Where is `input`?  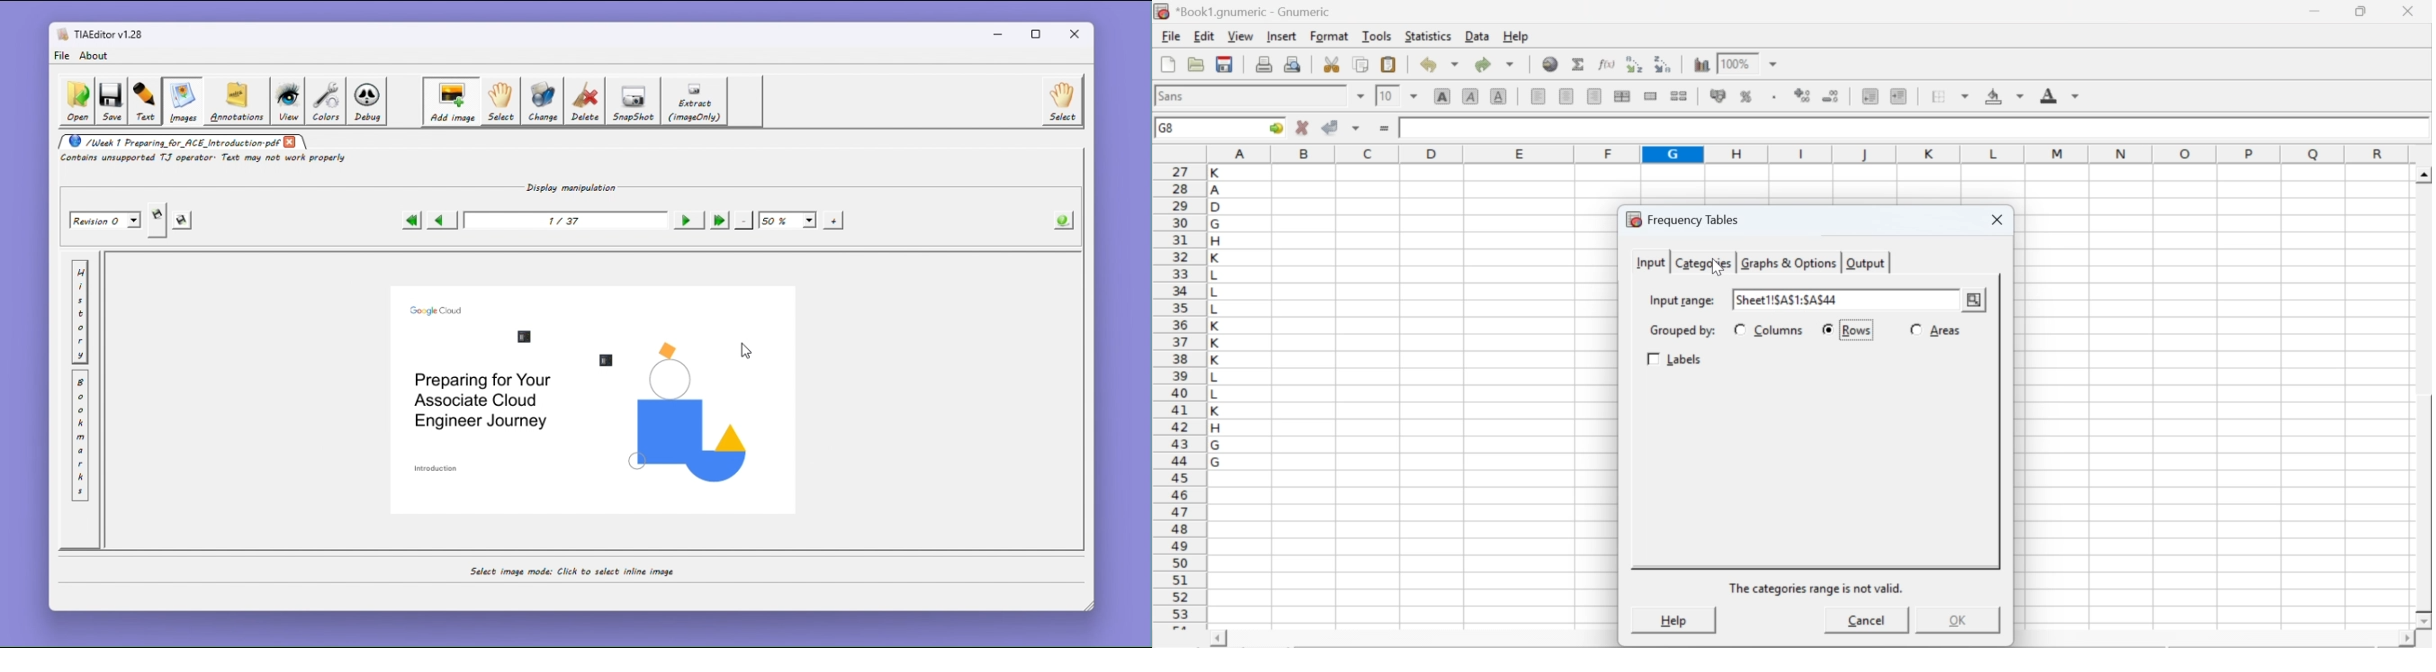 input is located at coordinates (1649, 261).